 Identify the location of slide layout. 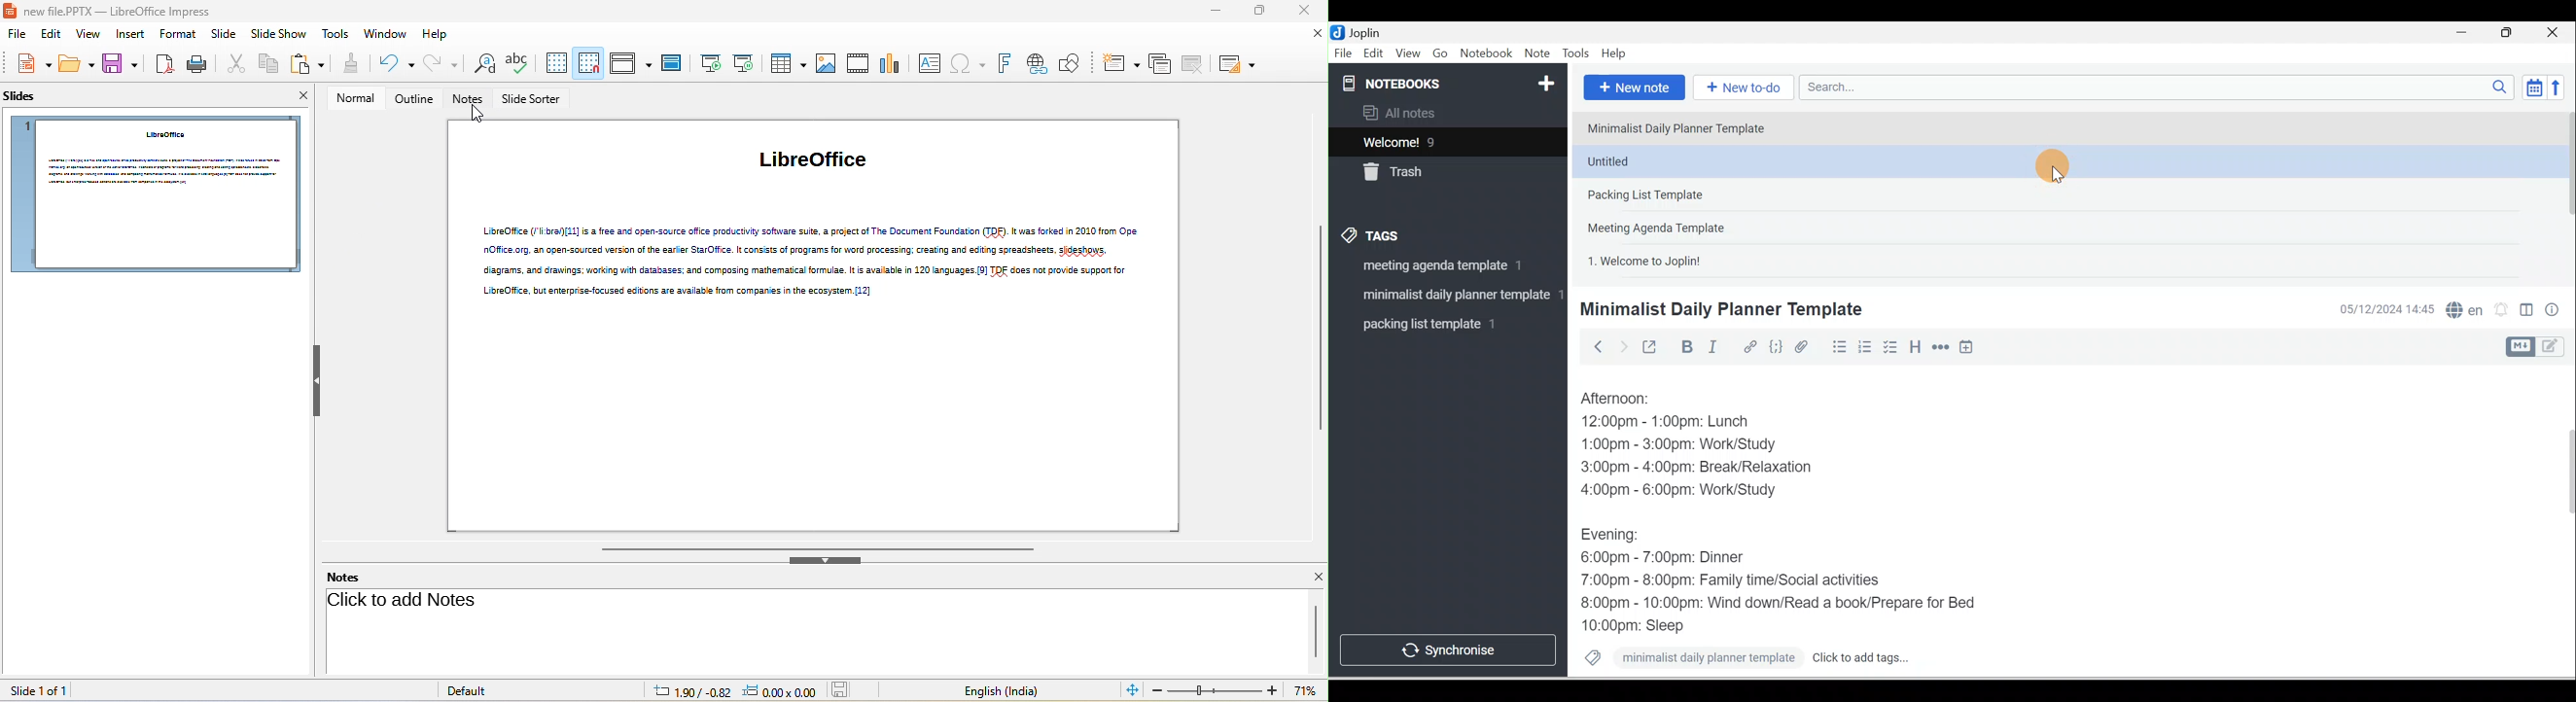
(1236, 64).